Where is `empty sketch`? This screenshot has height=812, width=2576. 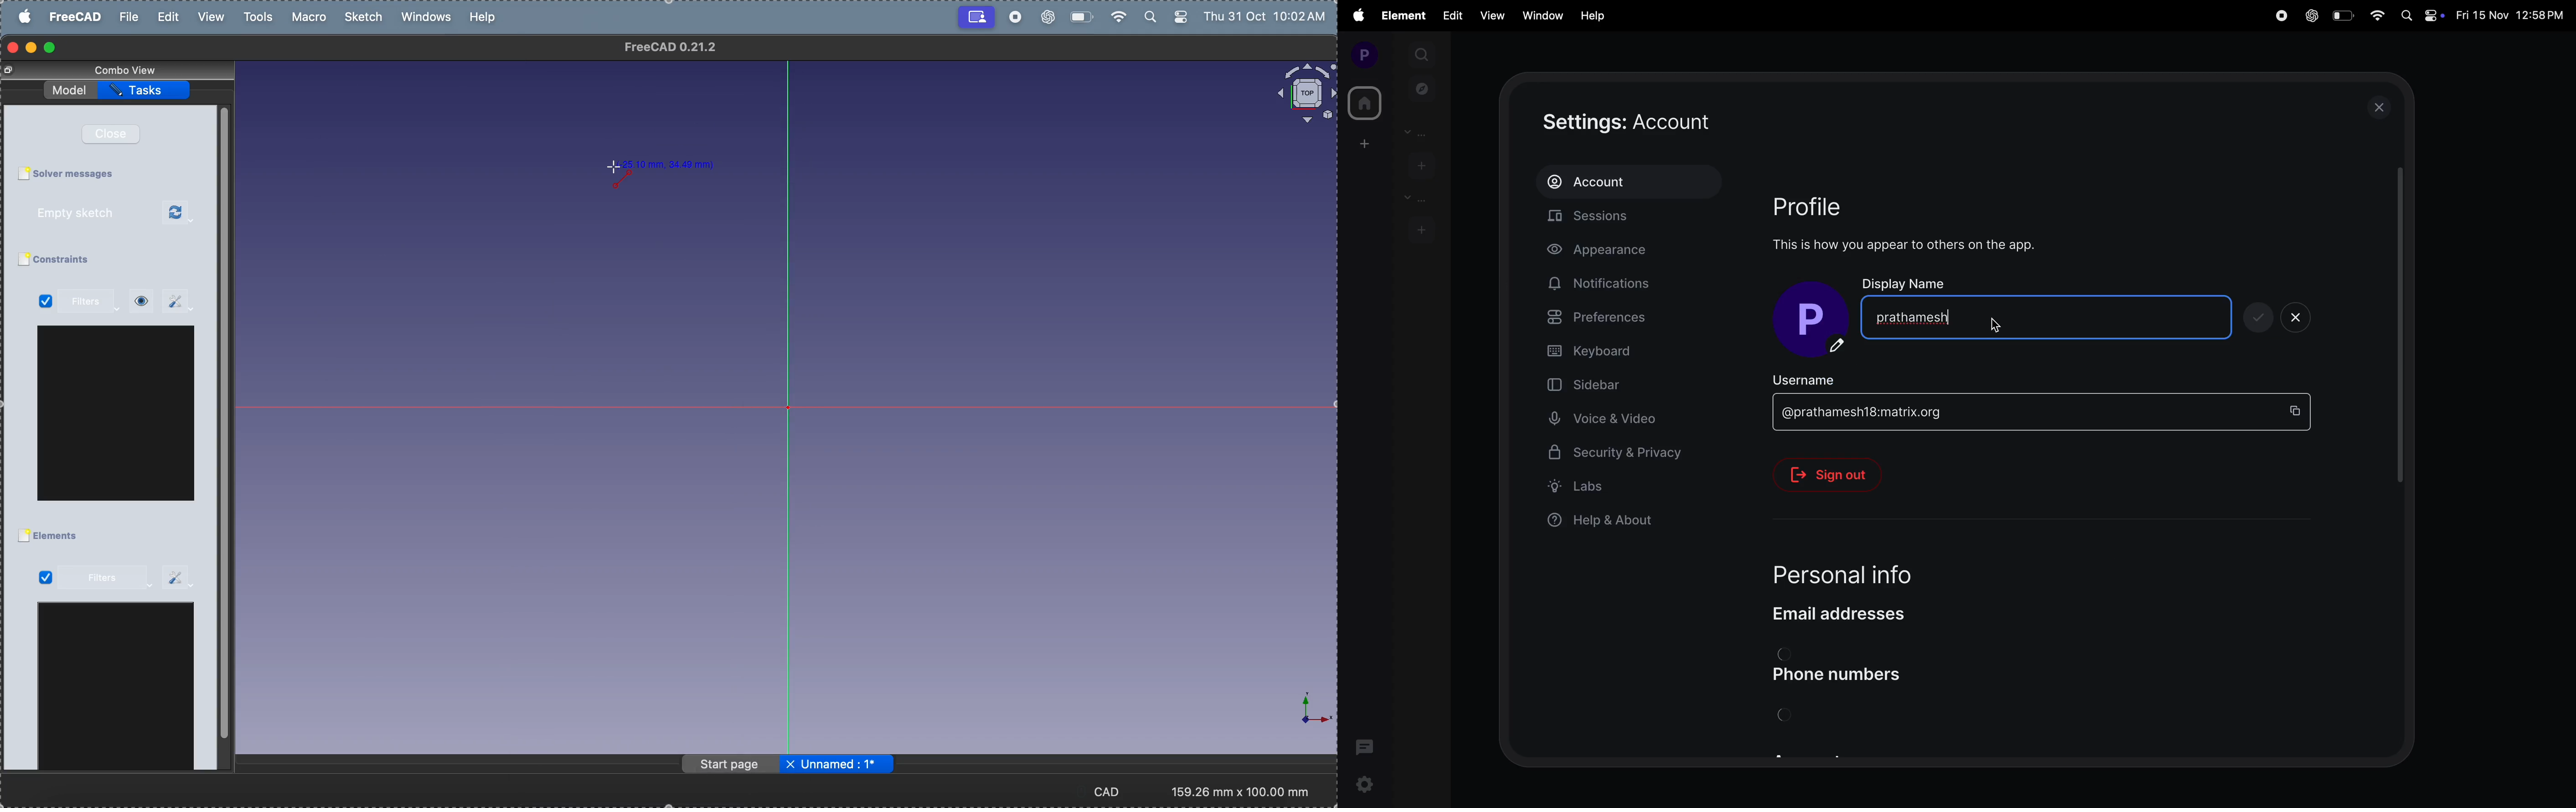
empty sketch is located at coordinates (89, 213).